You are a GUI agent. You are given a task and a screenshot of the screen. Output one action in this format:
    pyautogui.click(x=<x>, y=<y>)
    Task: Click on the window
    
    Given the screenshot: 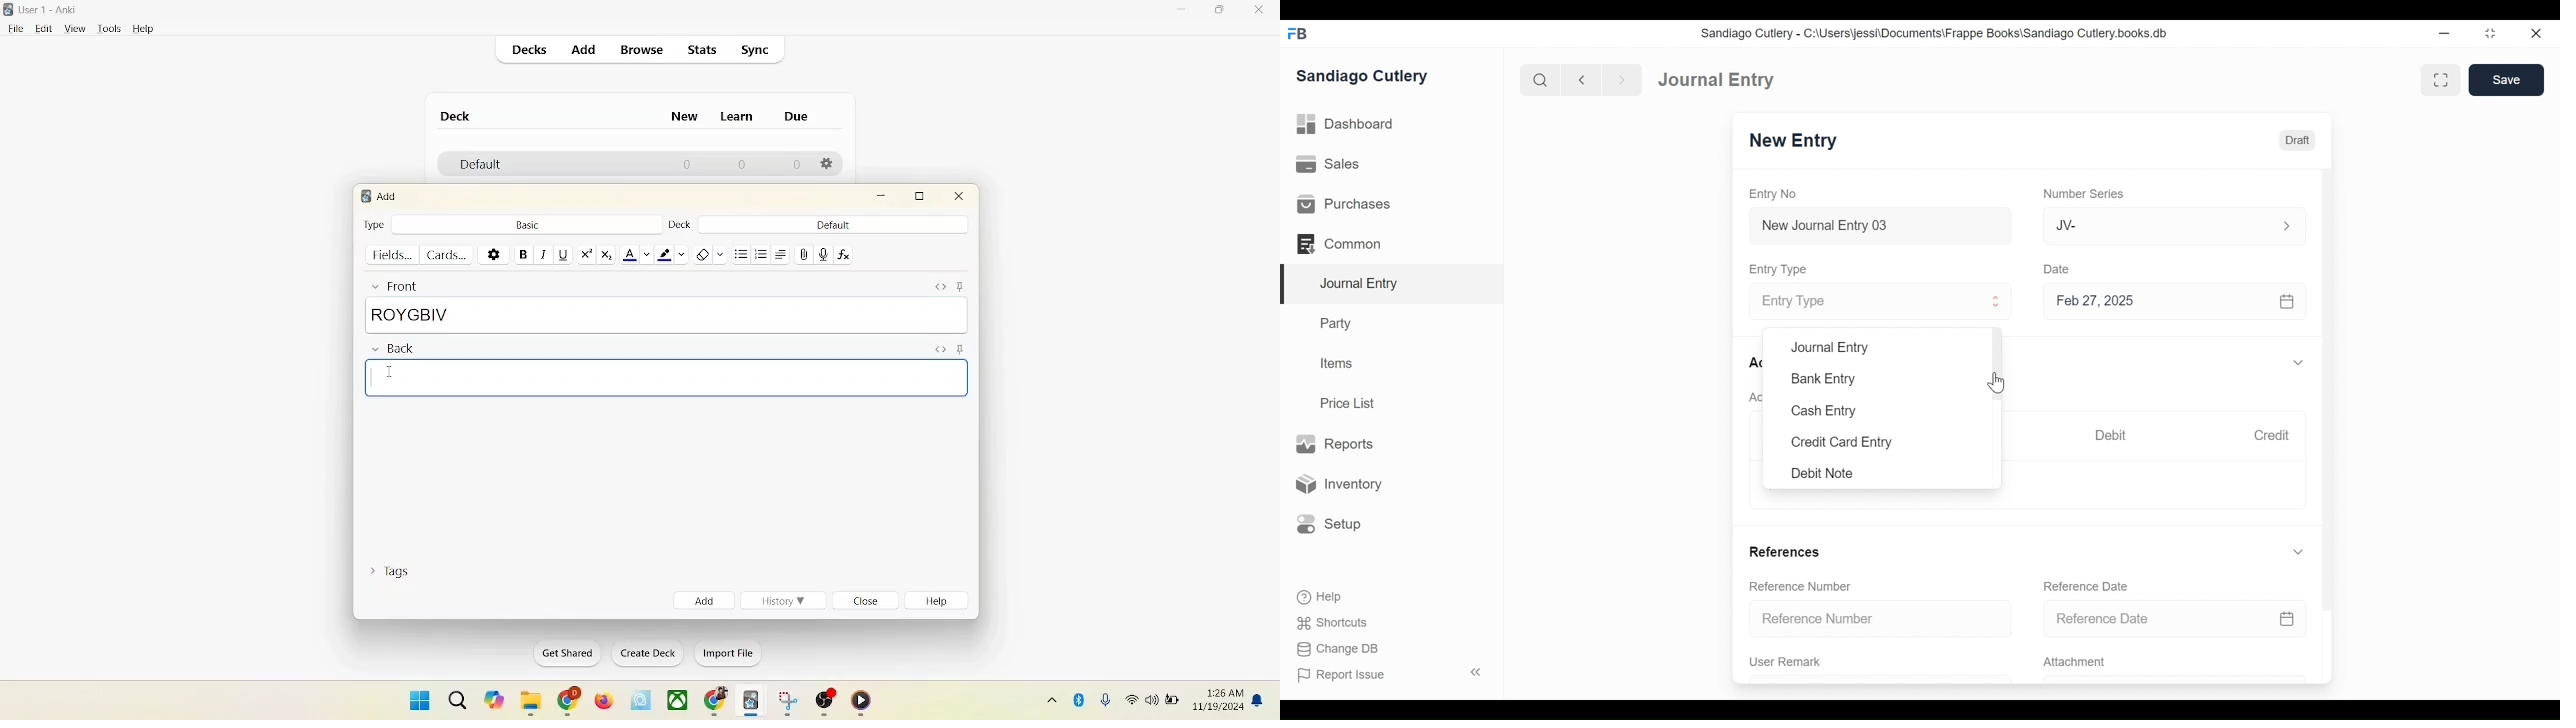 What is the action you would take?
    pyautogui.click(x=412, y=699)
    